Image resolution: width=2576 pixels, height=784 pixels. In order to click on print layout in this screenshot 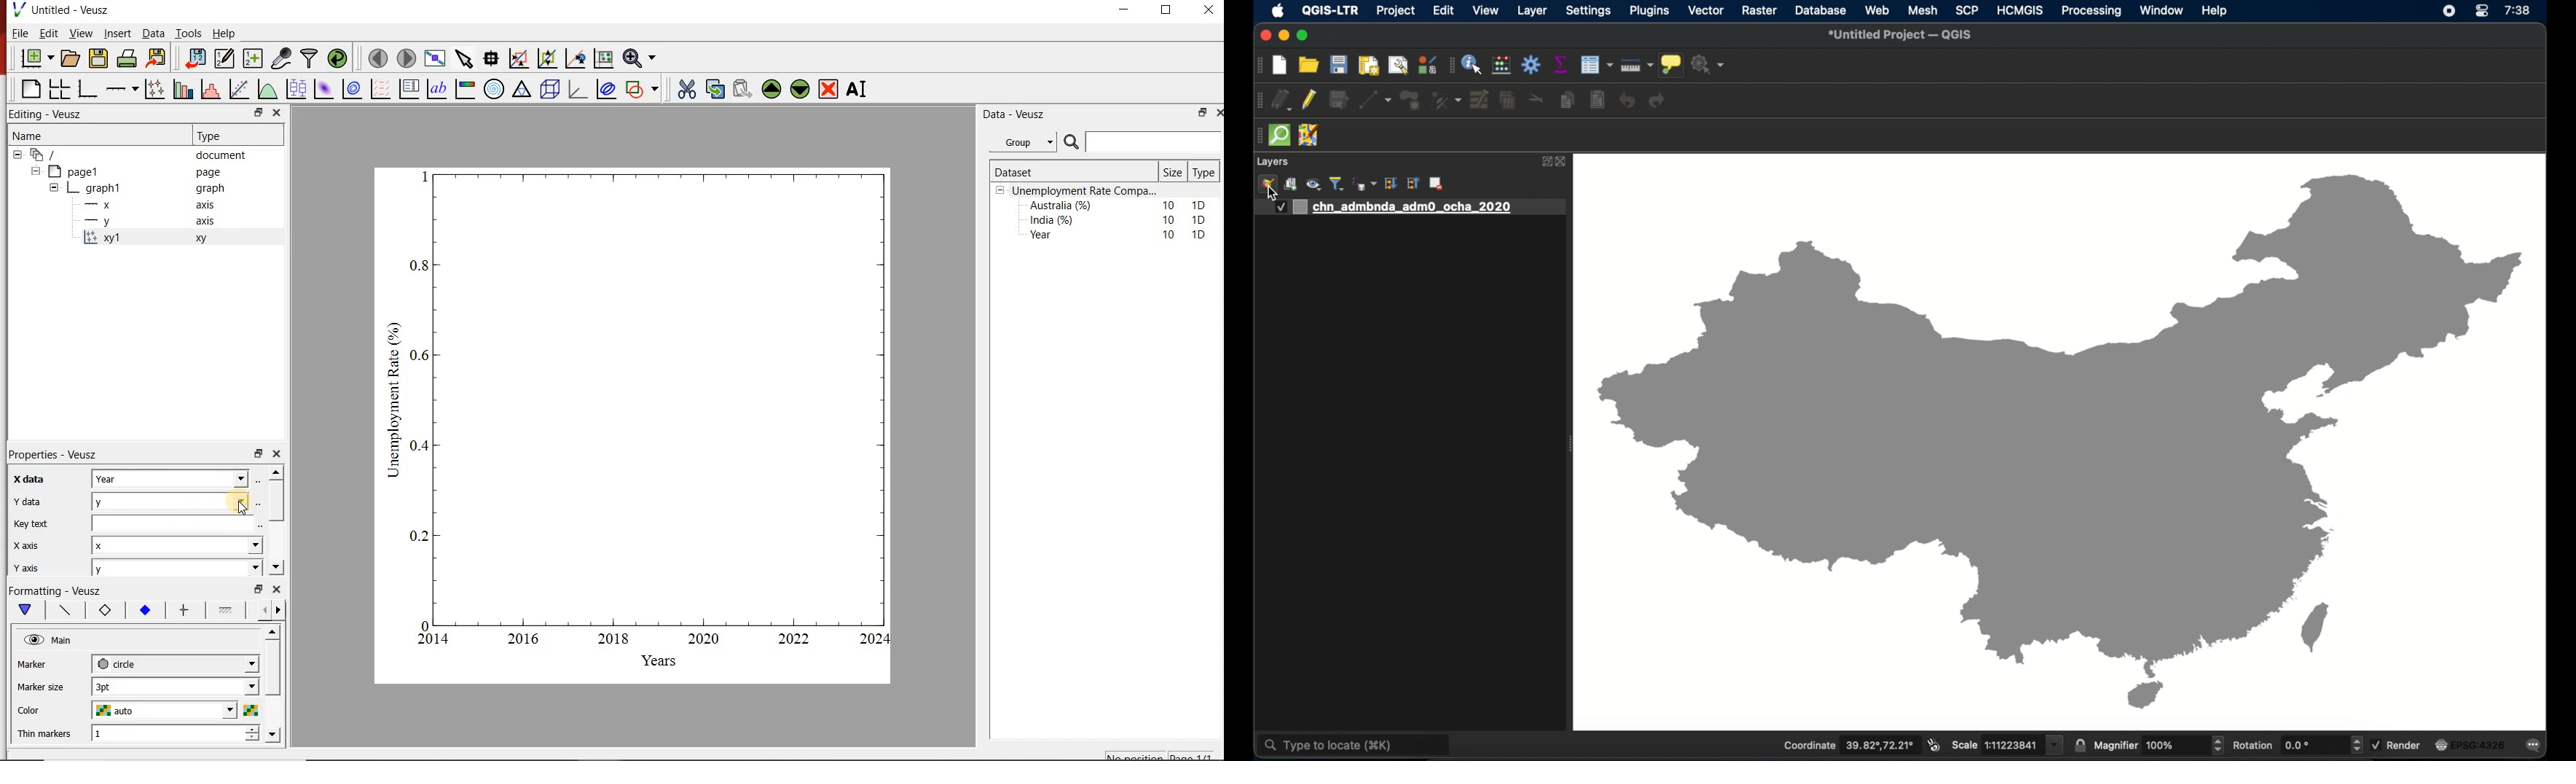, I will do `click(1368, 65)`.